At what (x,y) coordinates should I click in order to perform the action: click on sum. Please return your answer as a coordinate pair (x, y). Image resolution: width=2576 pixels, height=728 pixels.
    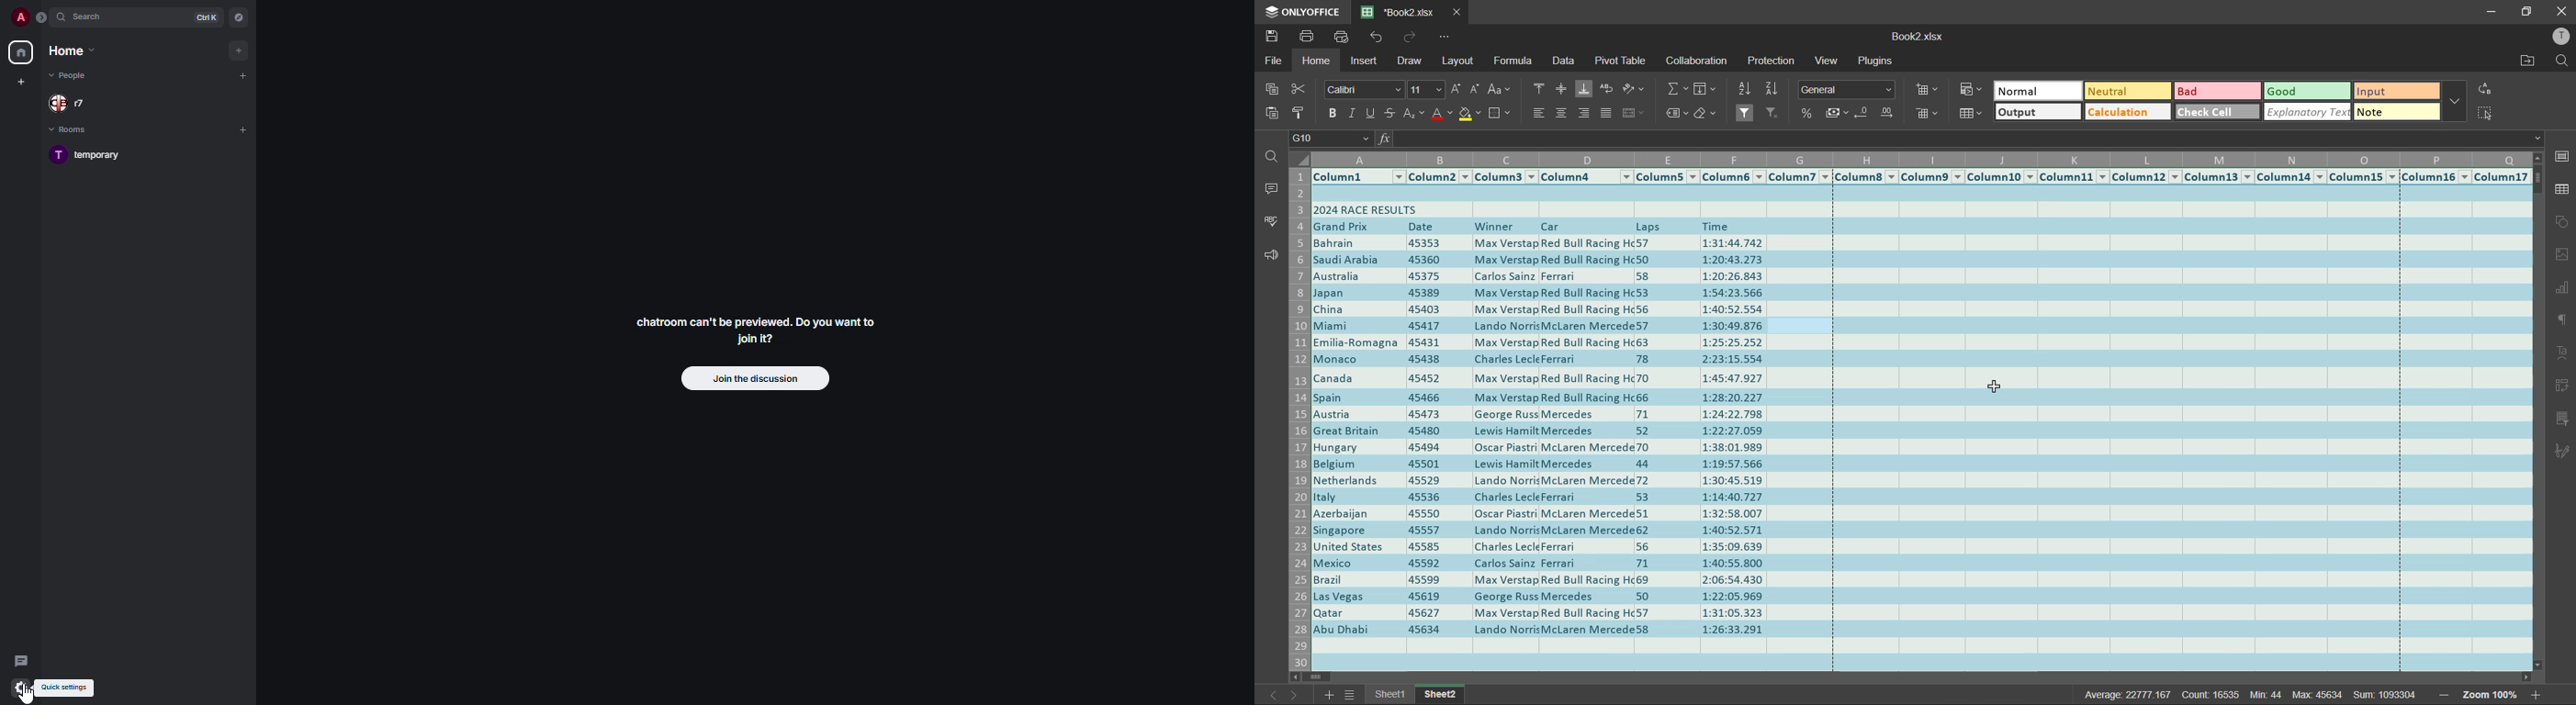
    Looking at the image, I should click on (2387, 695).